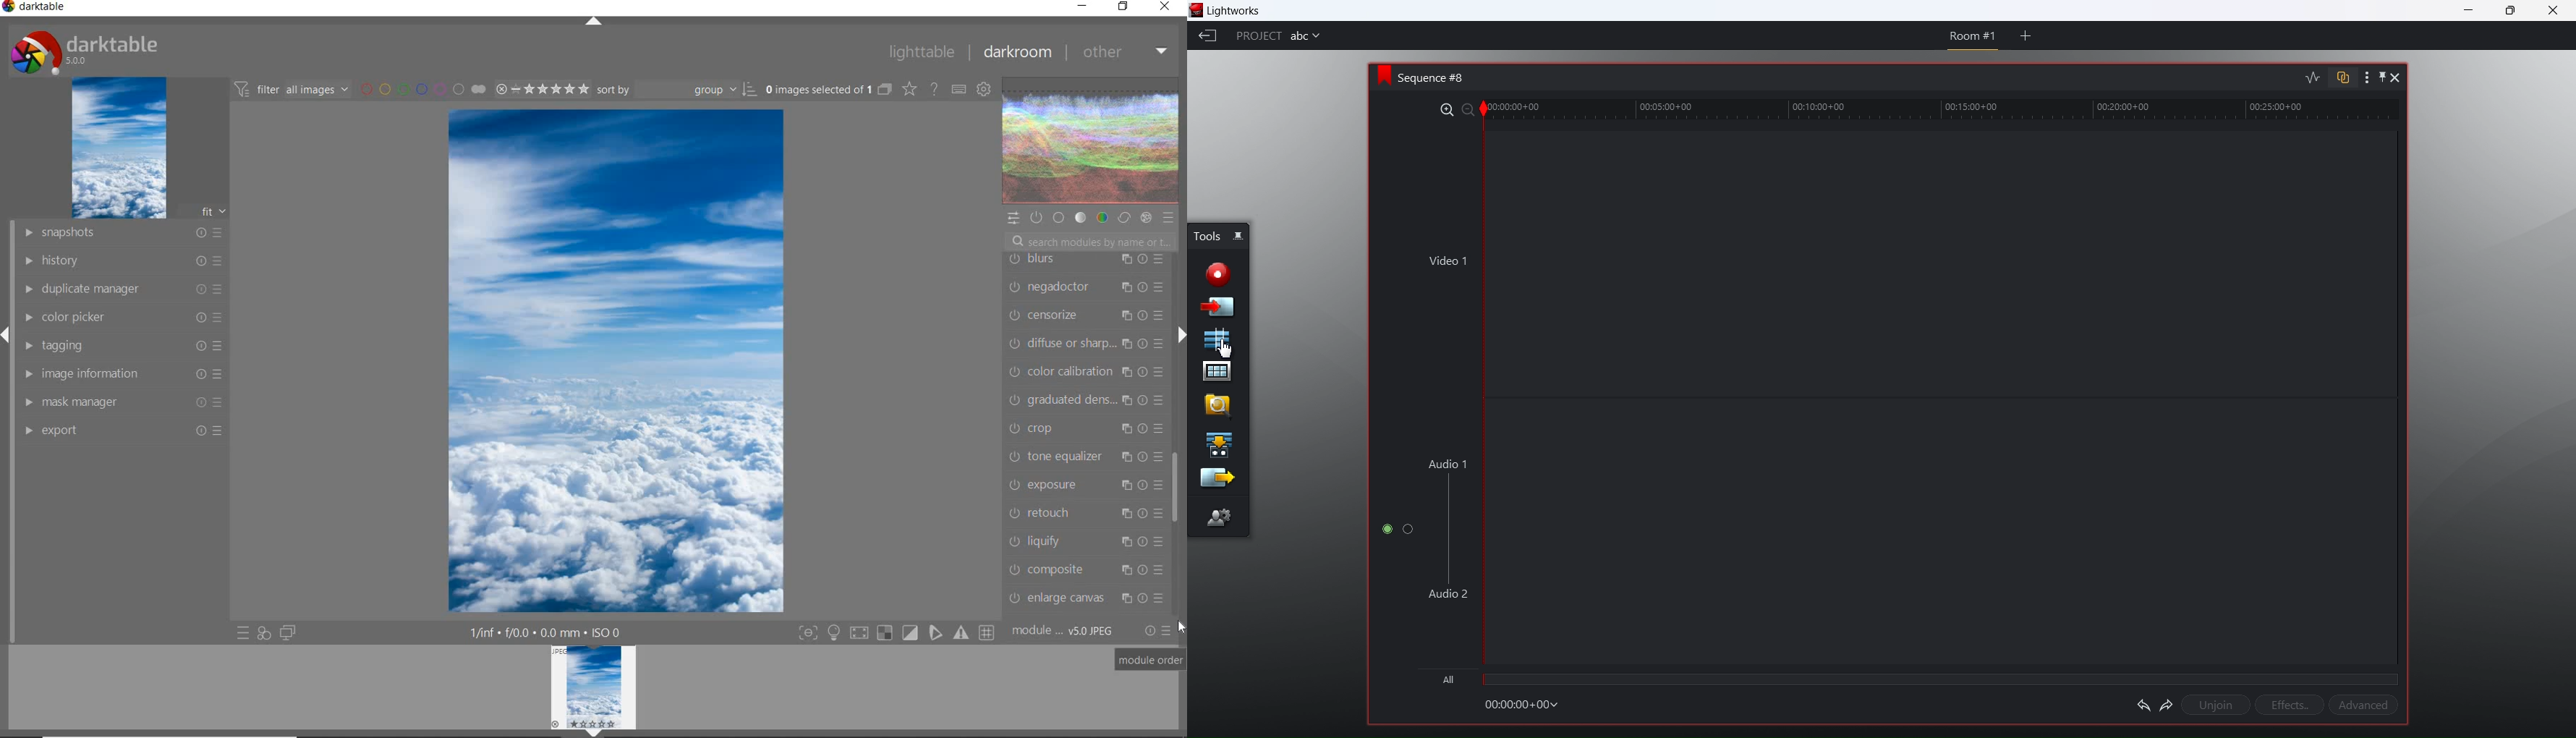 The height and width of the screenshot is (756, 2576). I want to click on video/audio progress, so click(1938, 679).